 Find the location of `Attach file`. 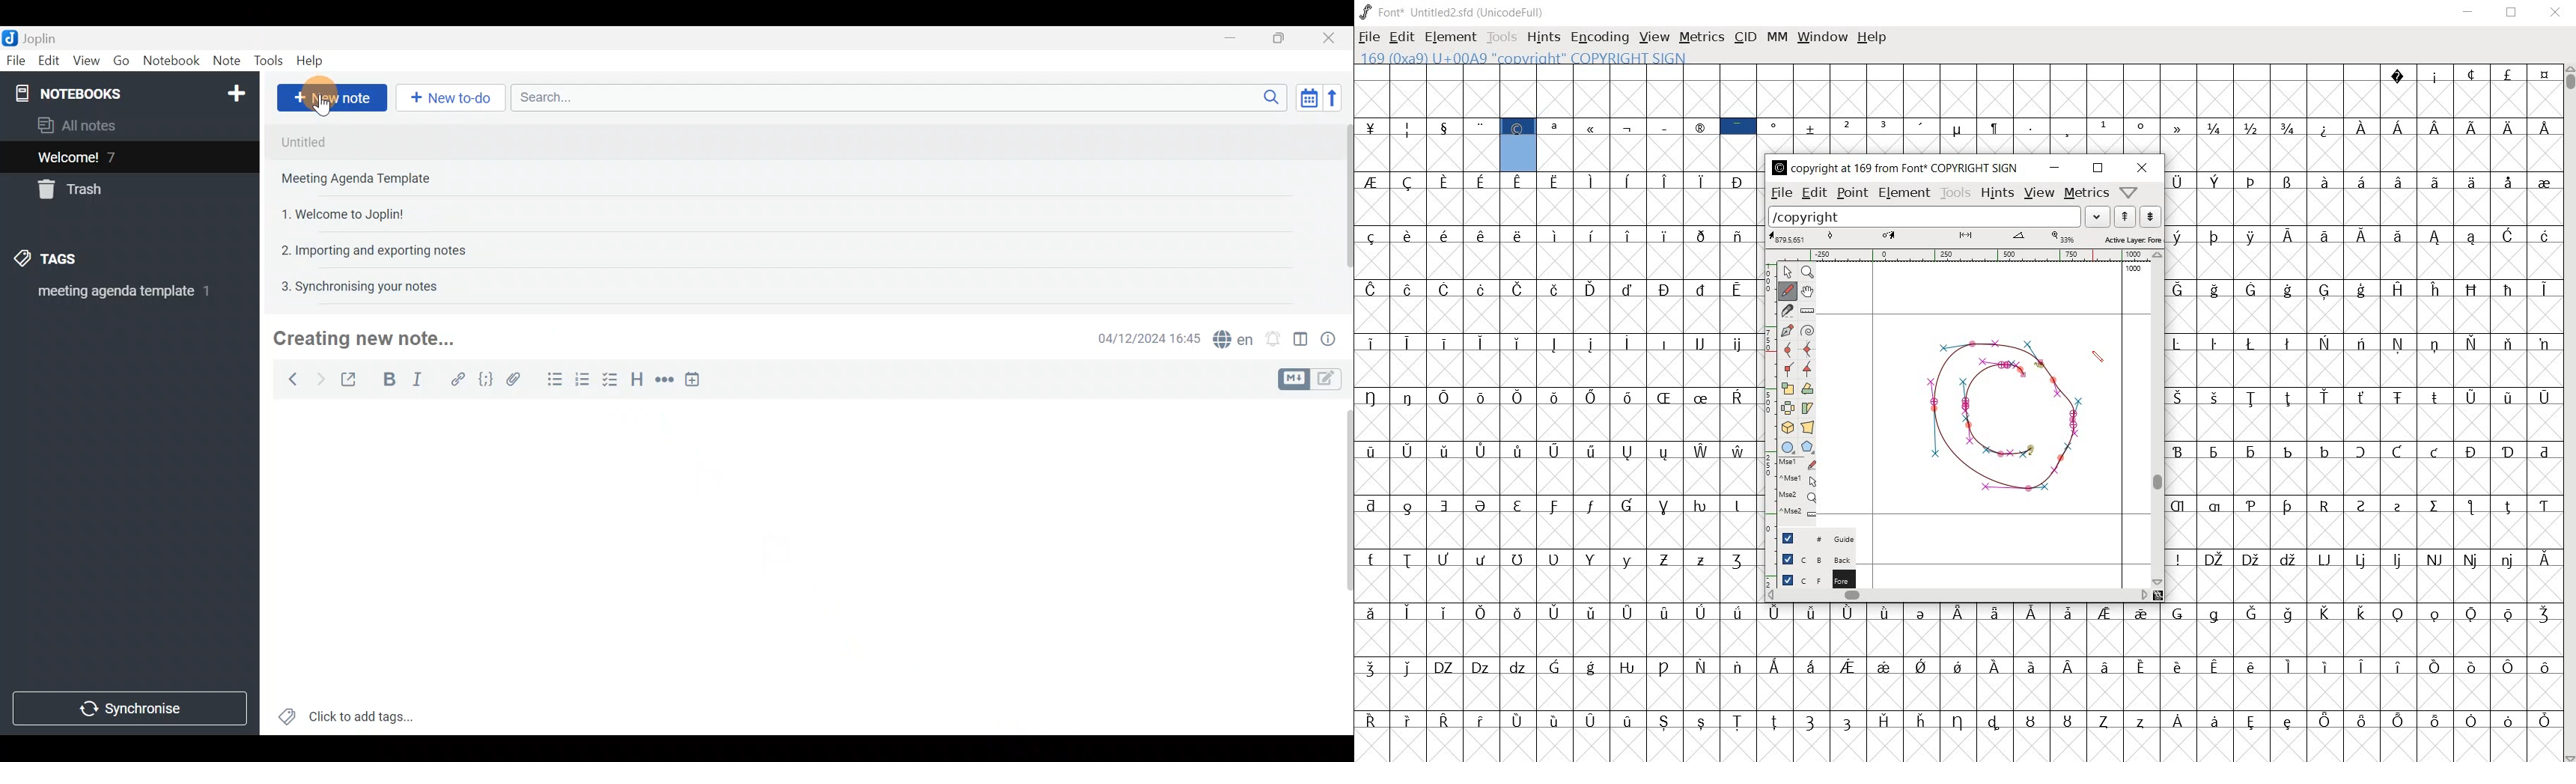

Attach file is located at coordinates (514, 378).